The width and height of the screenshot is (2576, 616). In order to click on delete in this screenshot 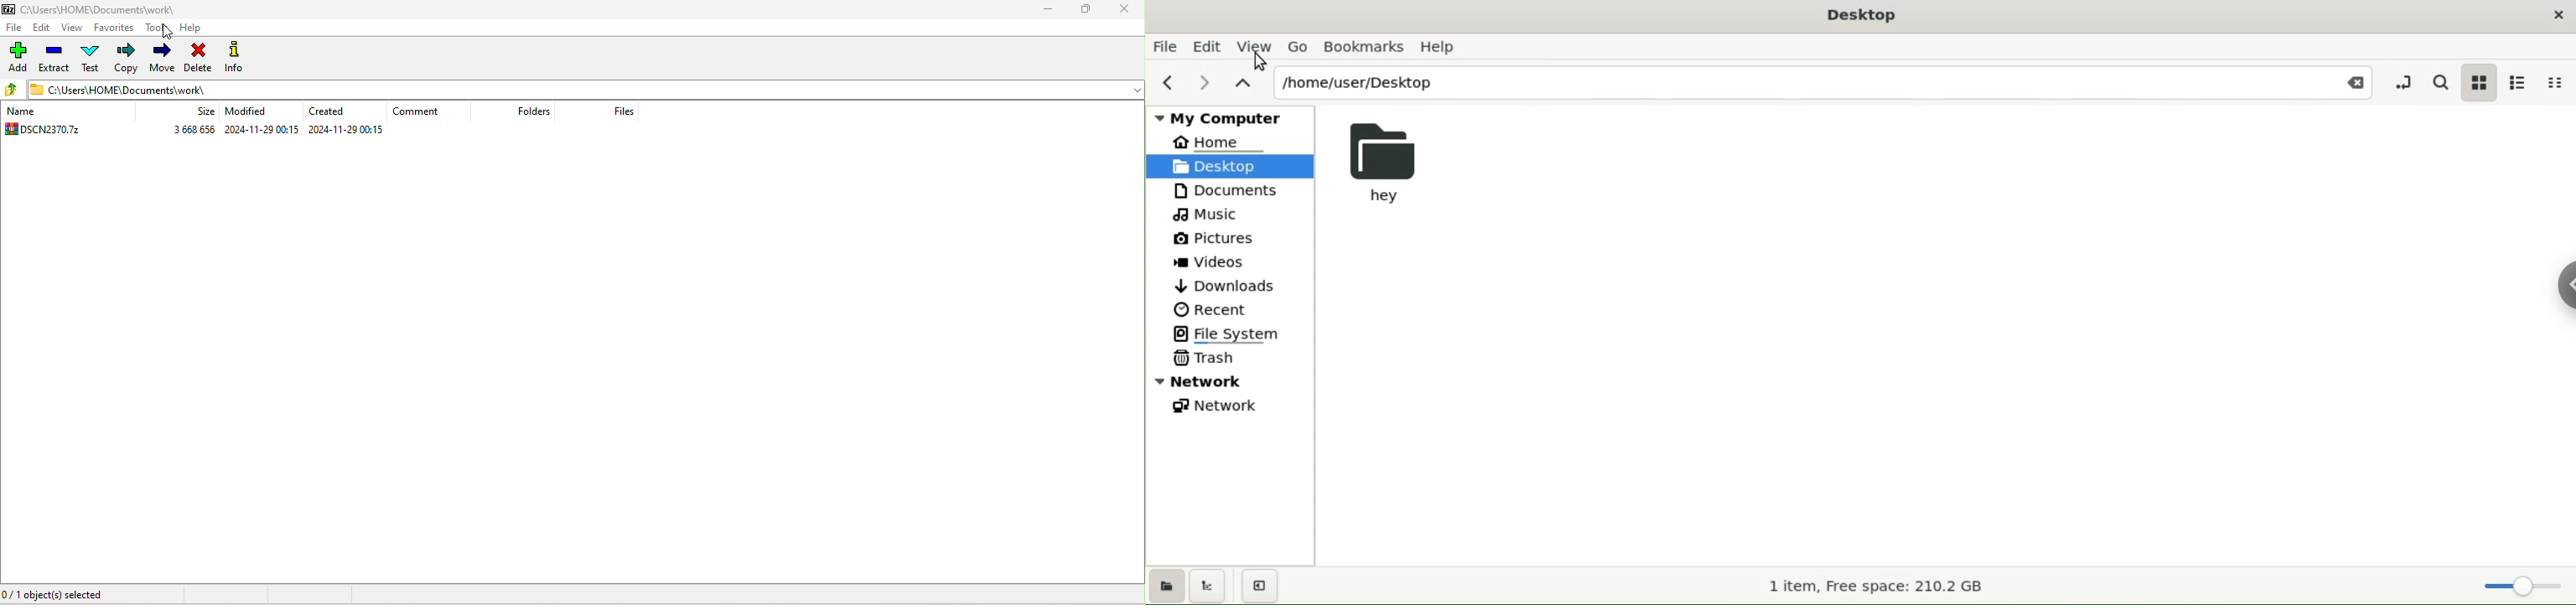, I will do `click(200, 59)`.